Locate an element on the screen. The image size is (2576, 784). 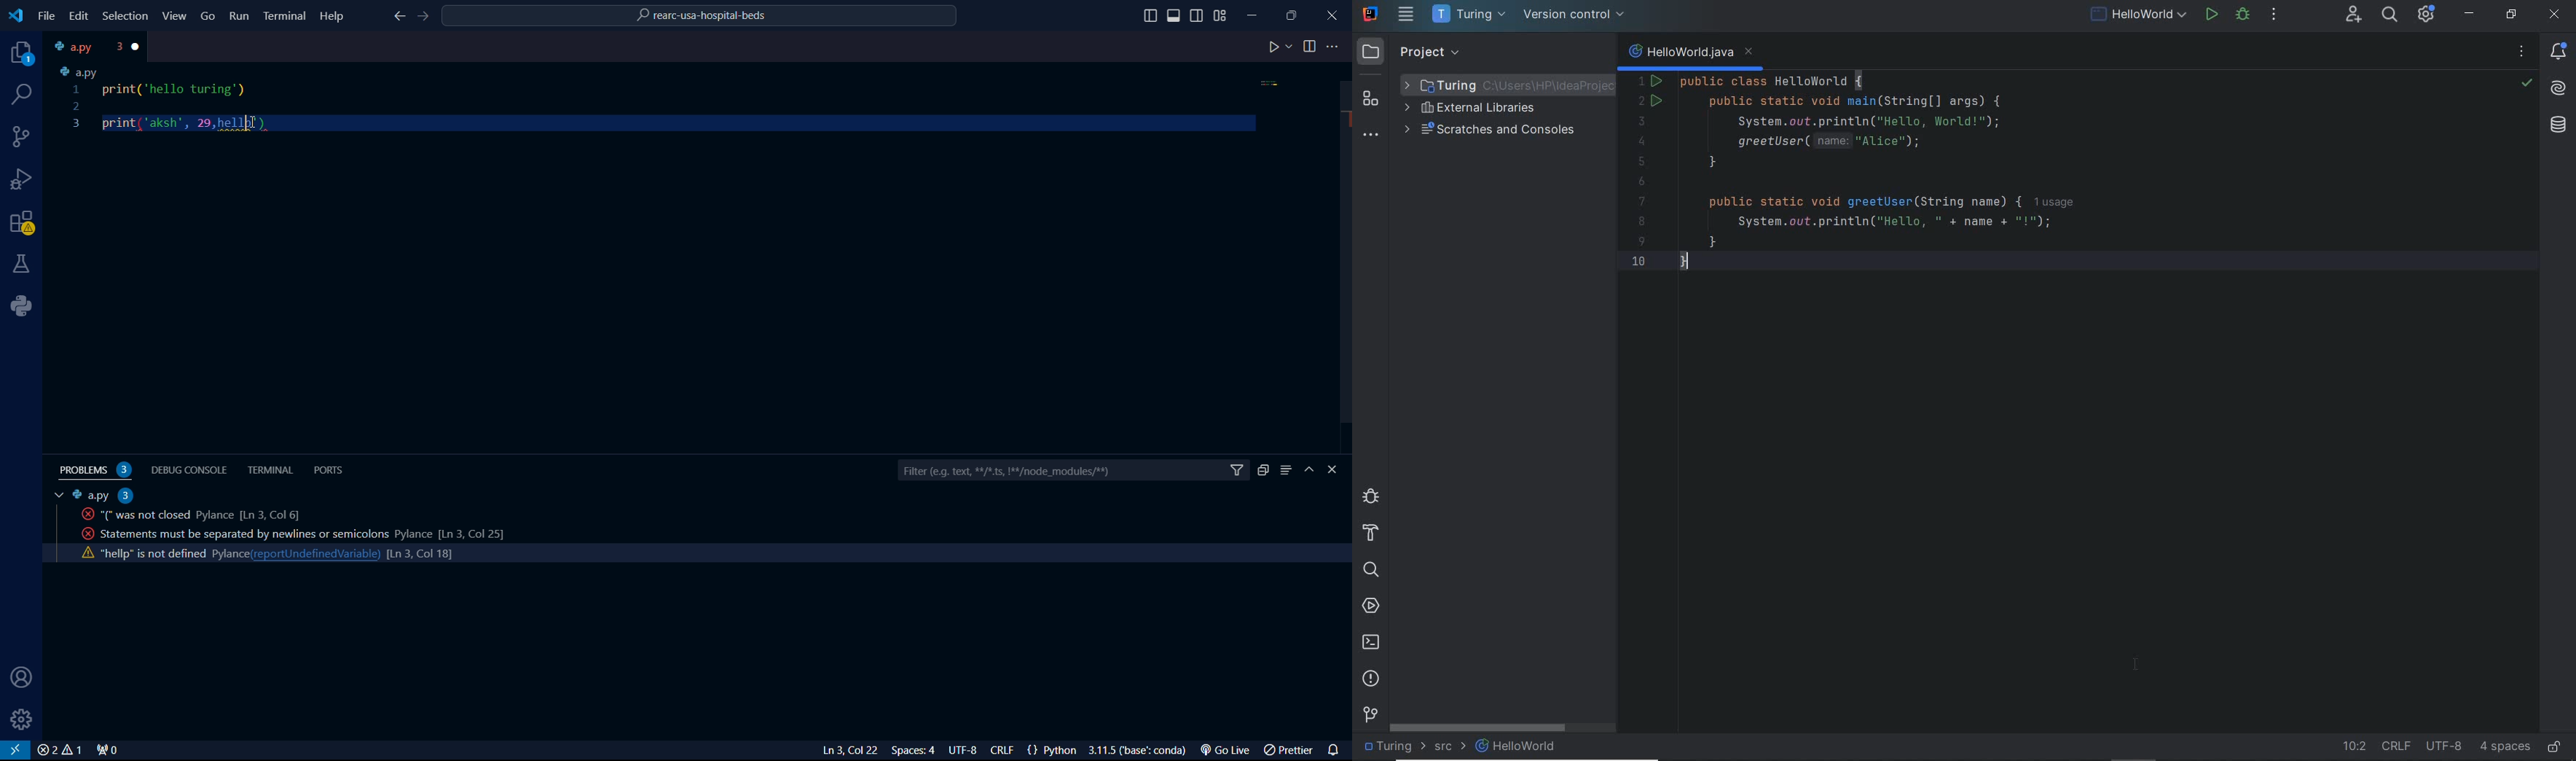
menu is located at coordinates (1286, 470).